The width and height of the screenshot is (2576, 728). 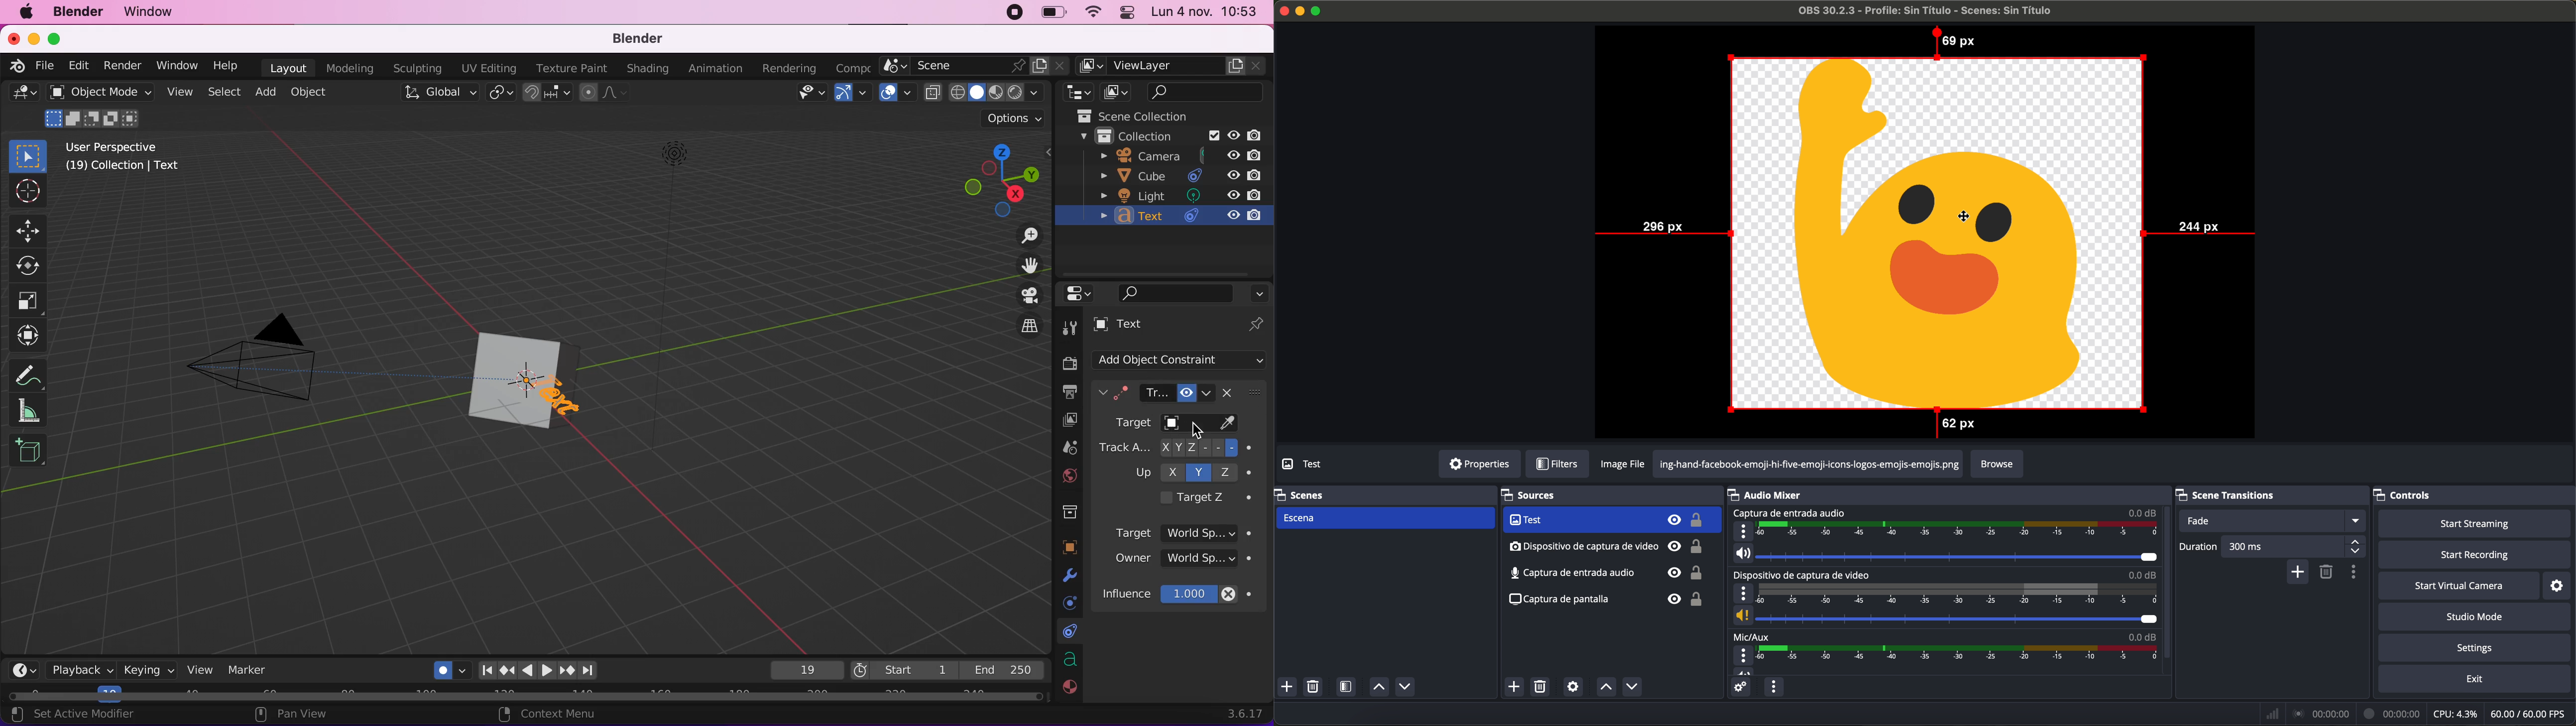 I want to click on filters, so click(x=1557, y=465).